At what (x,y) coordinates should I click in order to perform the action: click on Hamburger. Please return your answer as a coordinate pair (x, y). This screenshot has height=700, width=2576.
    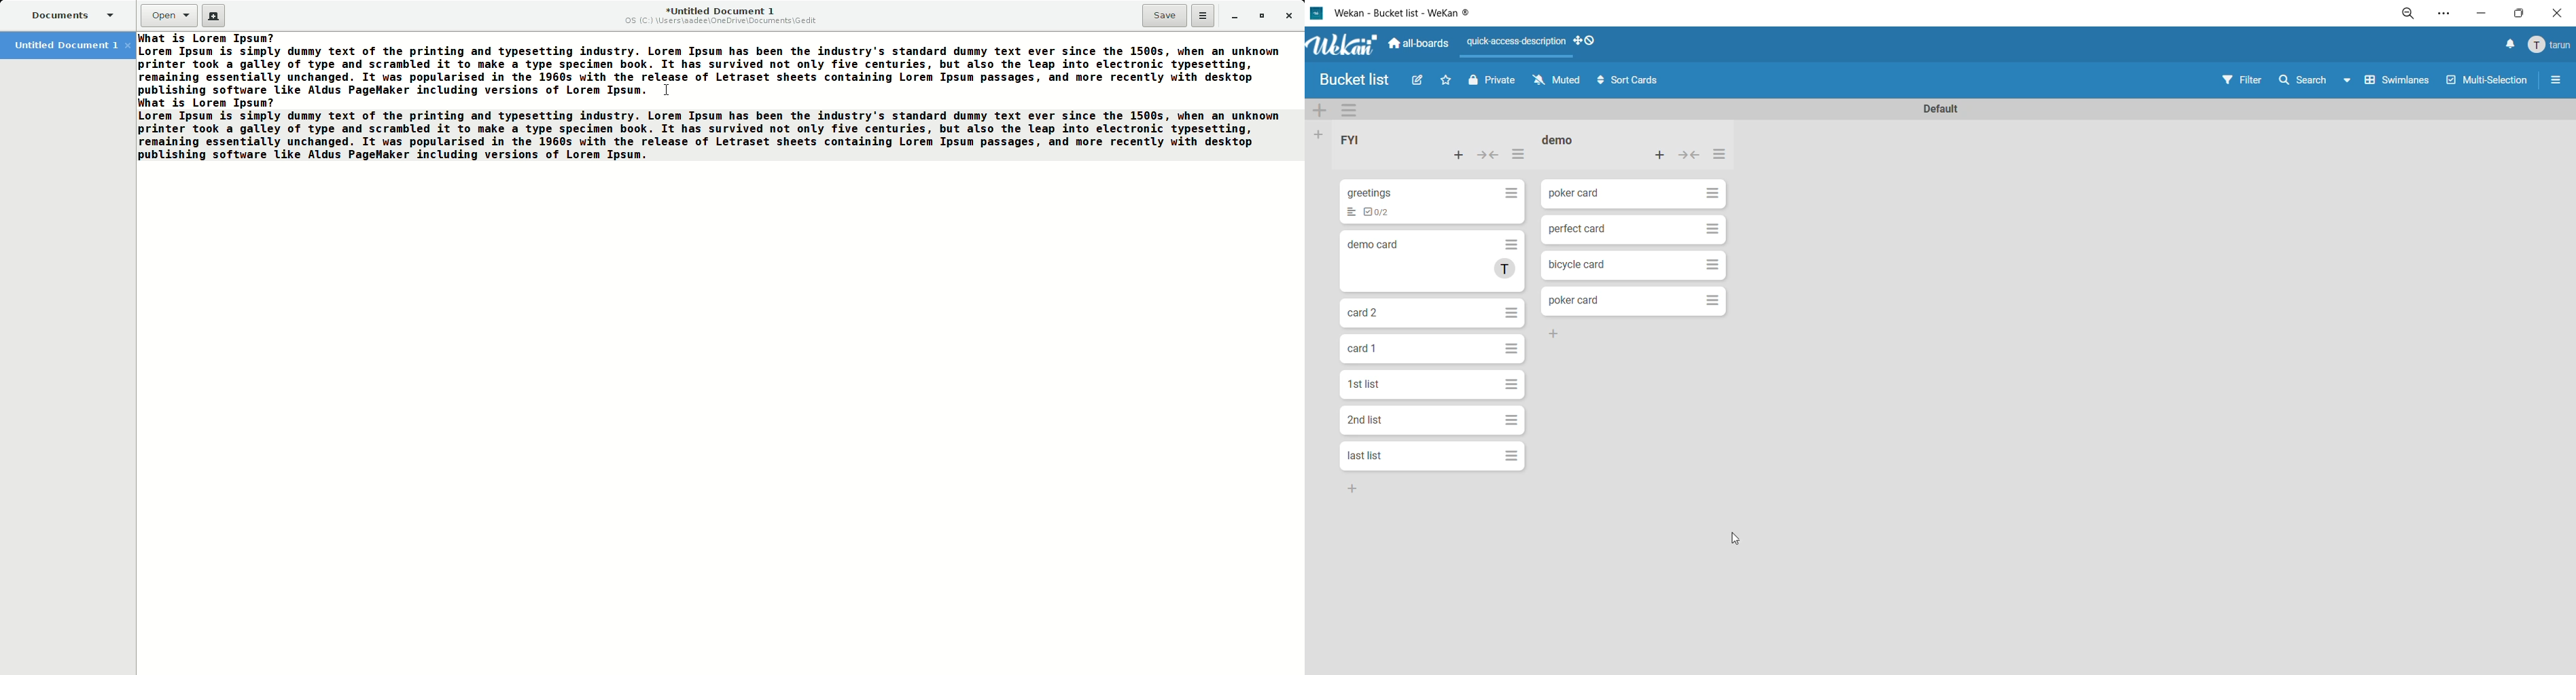
    Looking at the image, I should click on (1511, 349).